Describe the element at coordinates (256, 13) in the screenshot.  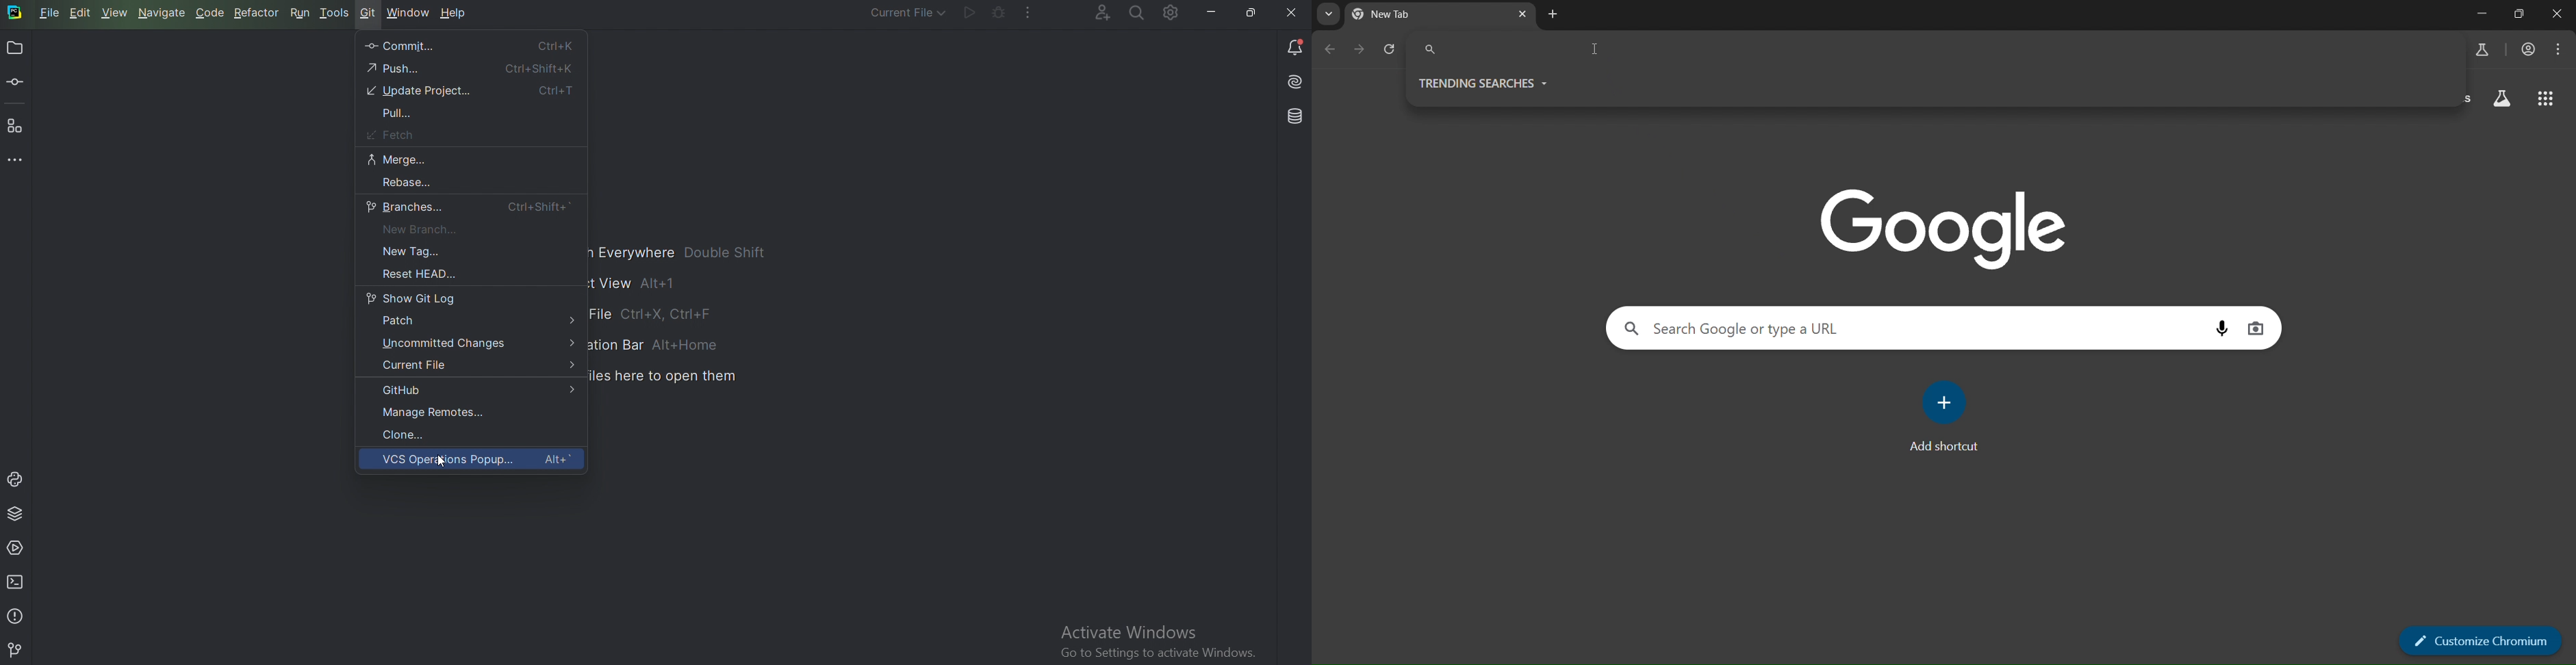
I see `Refactor` at that location.